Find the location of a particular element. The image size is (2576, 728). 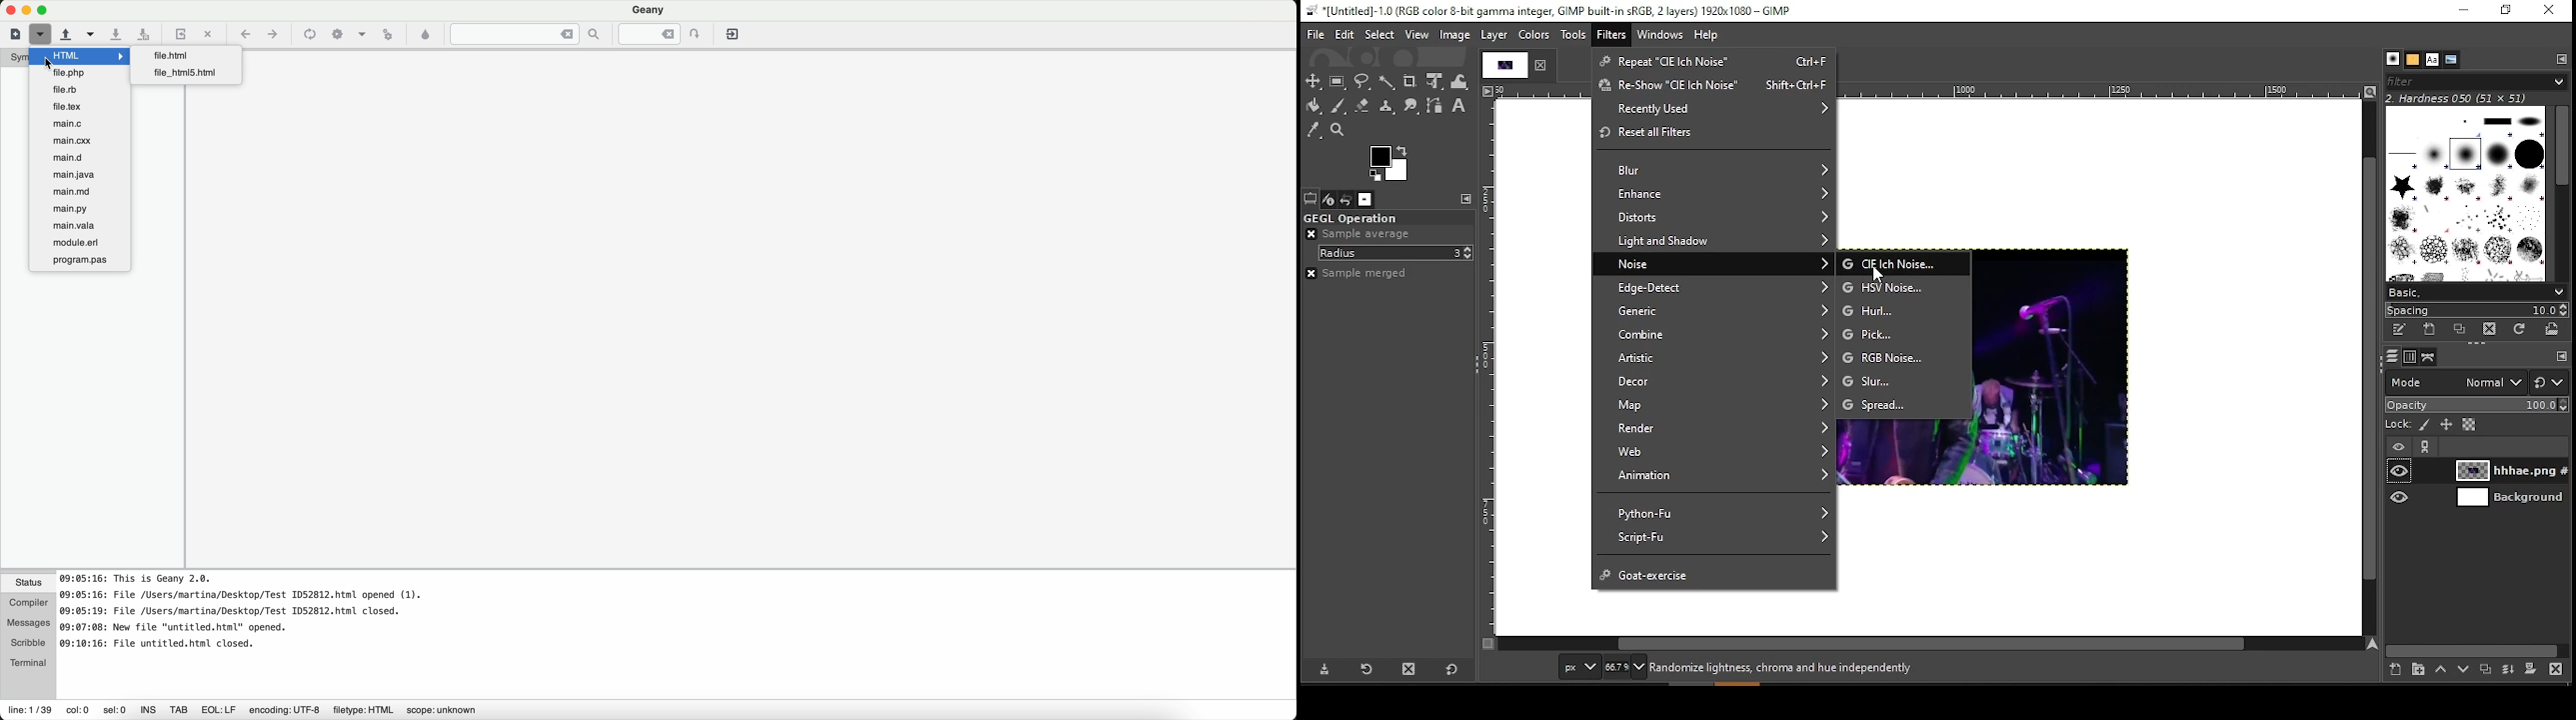

configure this tab is located at coordinates (2562, 61).